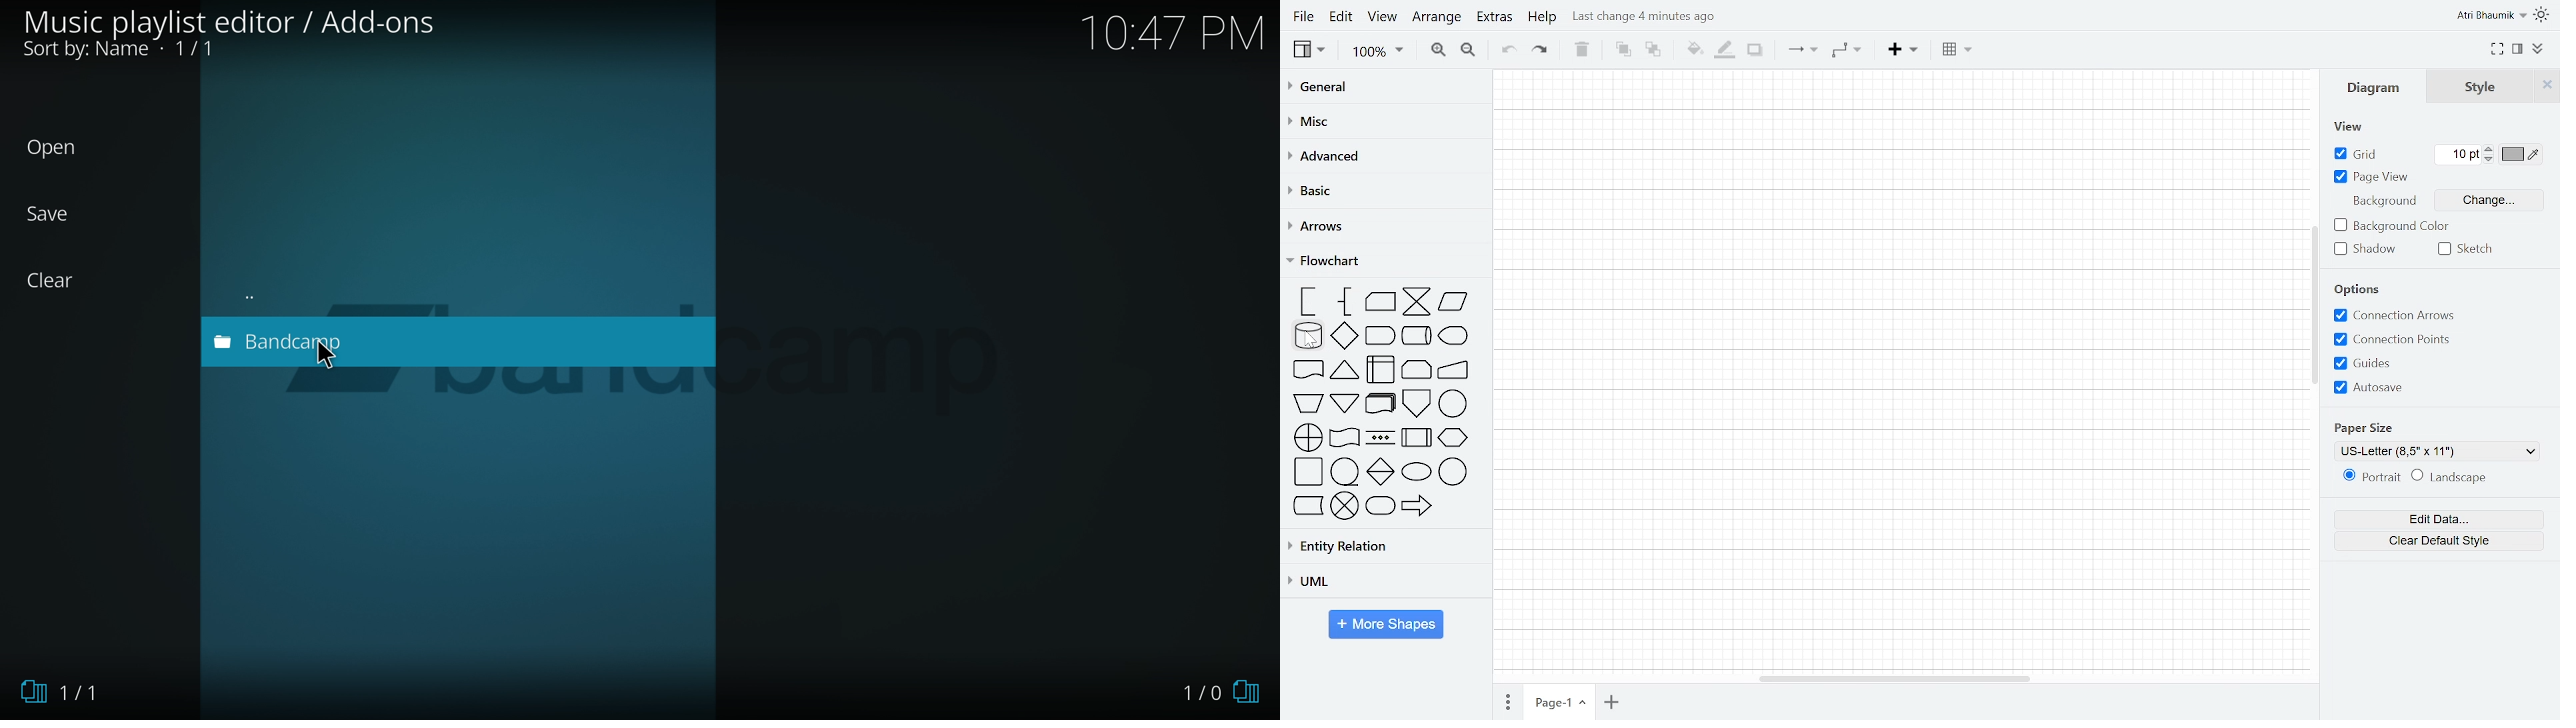 The image size is (2576, 728). I want to click on Flowchart, so click(1380, 262).